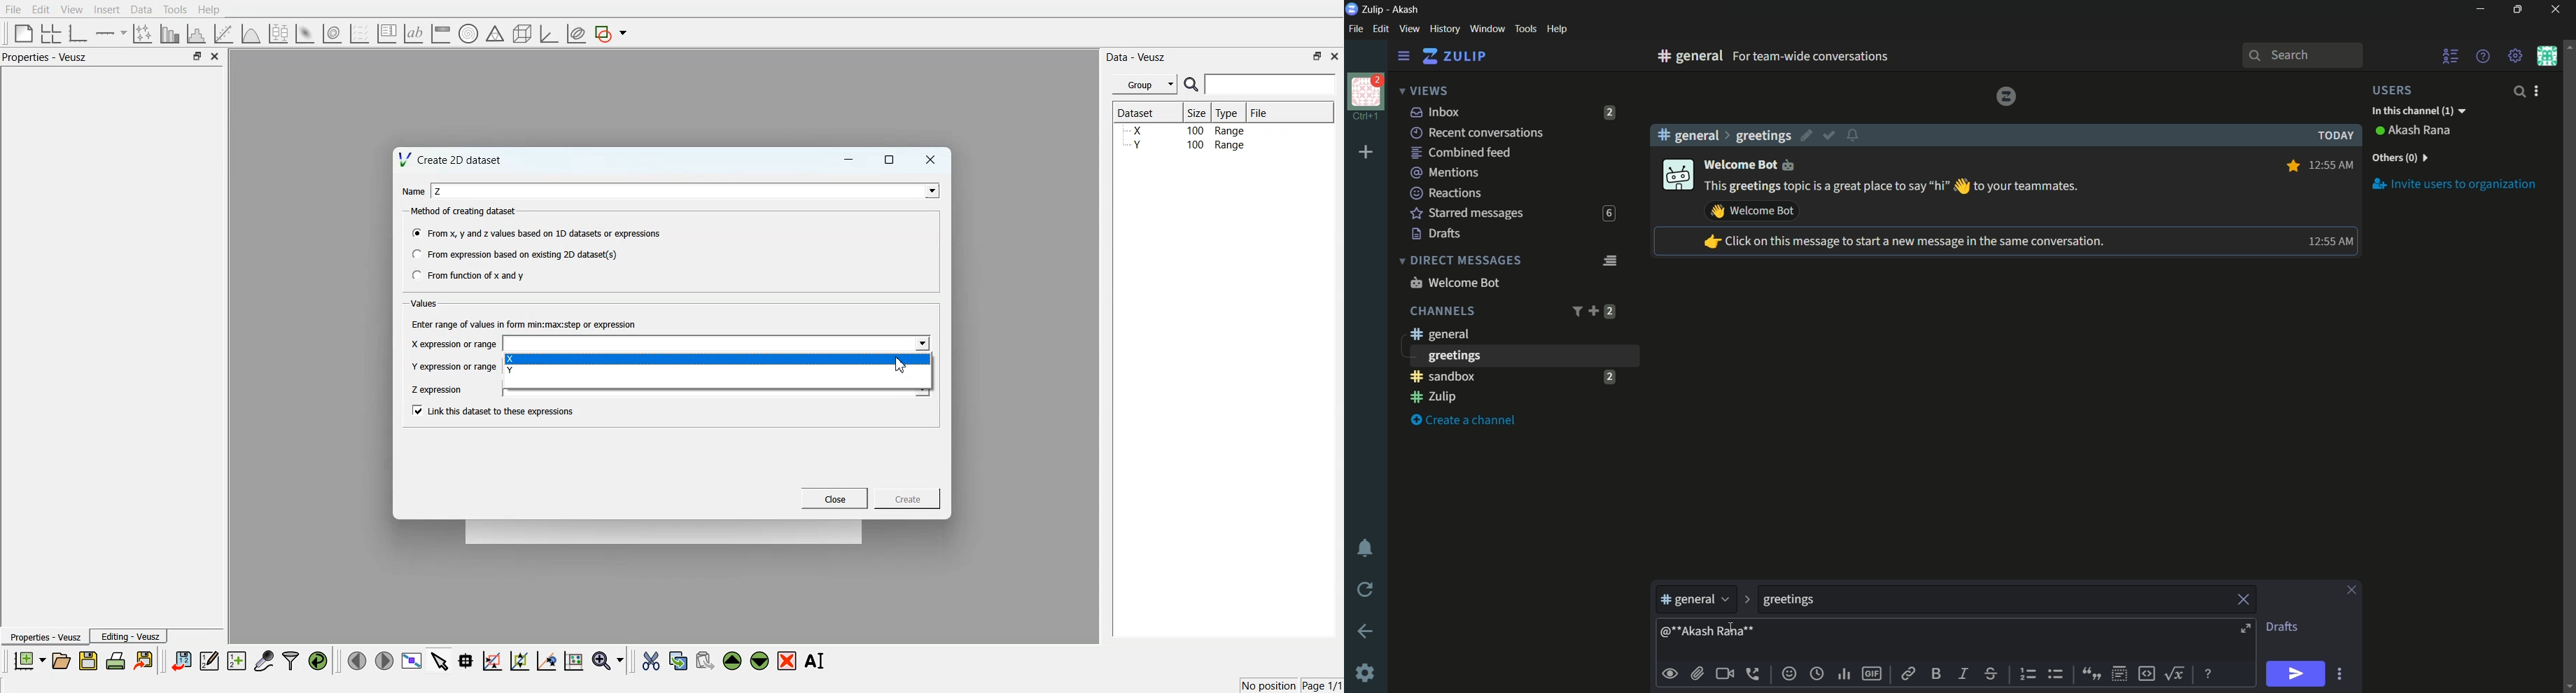 This screenshot has width=2576, height=700. What do you see at coordinates (1755, 674) in the screenshot?
I see `add voice call` at bounding box center [1755, 674].